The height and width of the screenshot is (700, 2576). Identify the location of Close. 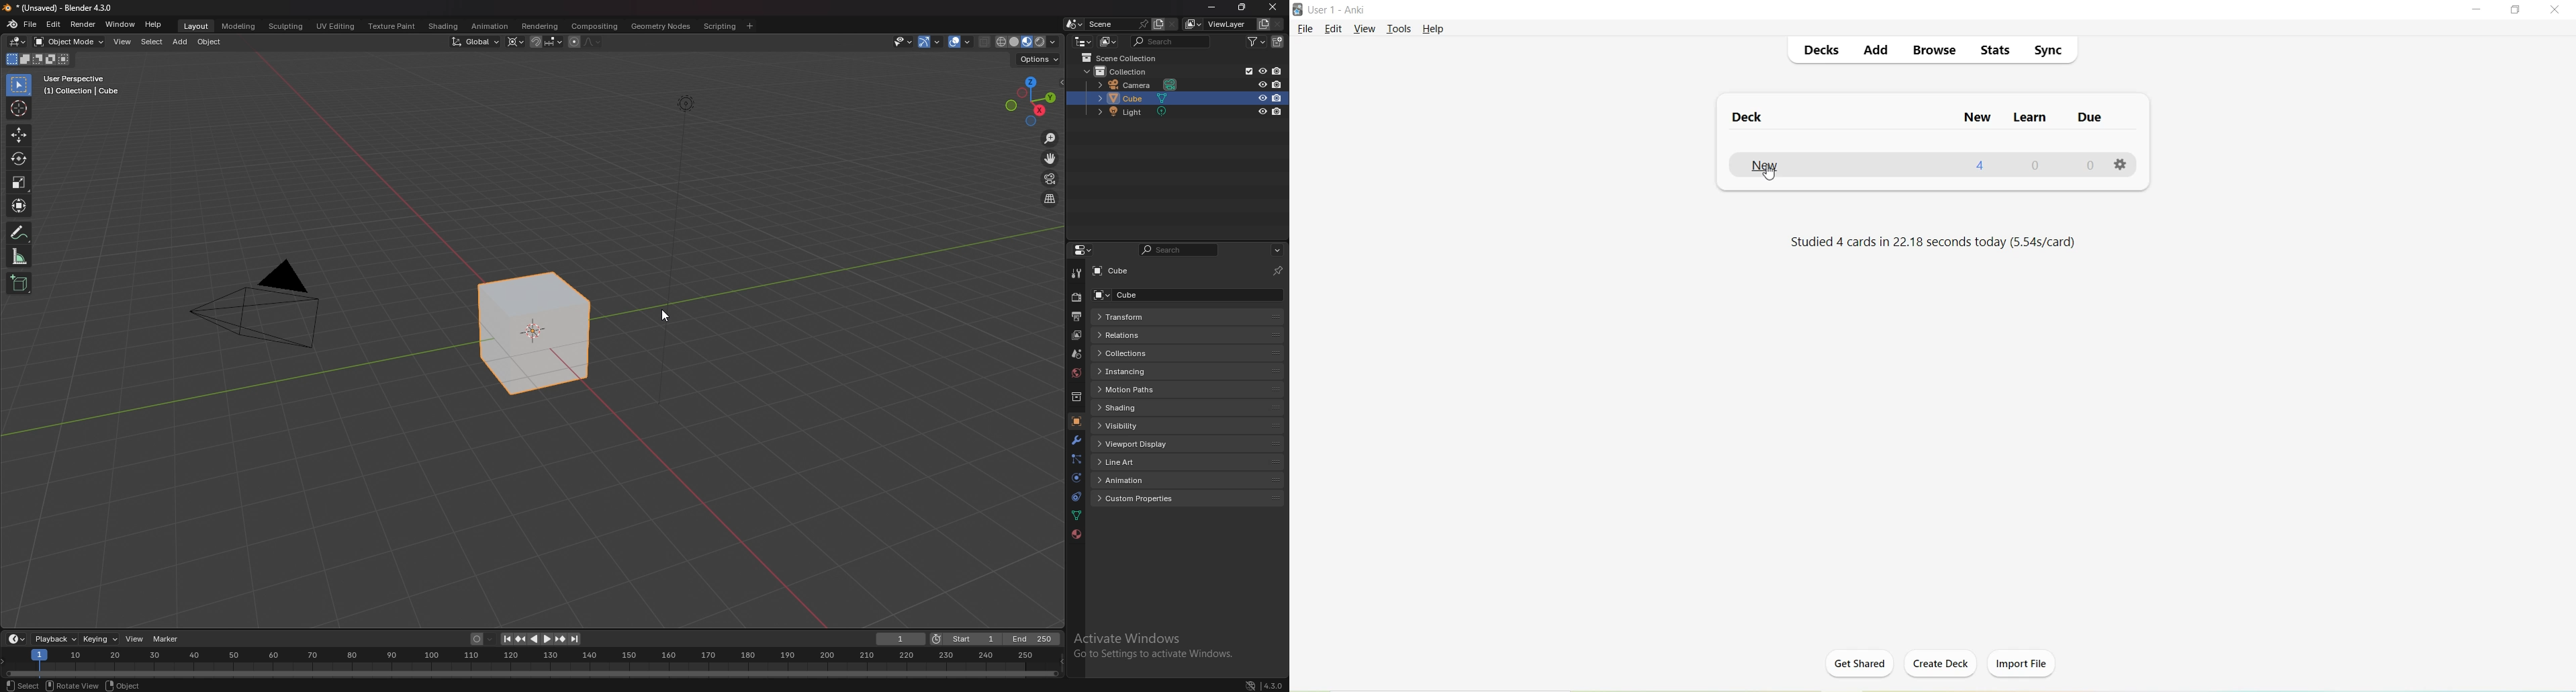
(2556, 9).